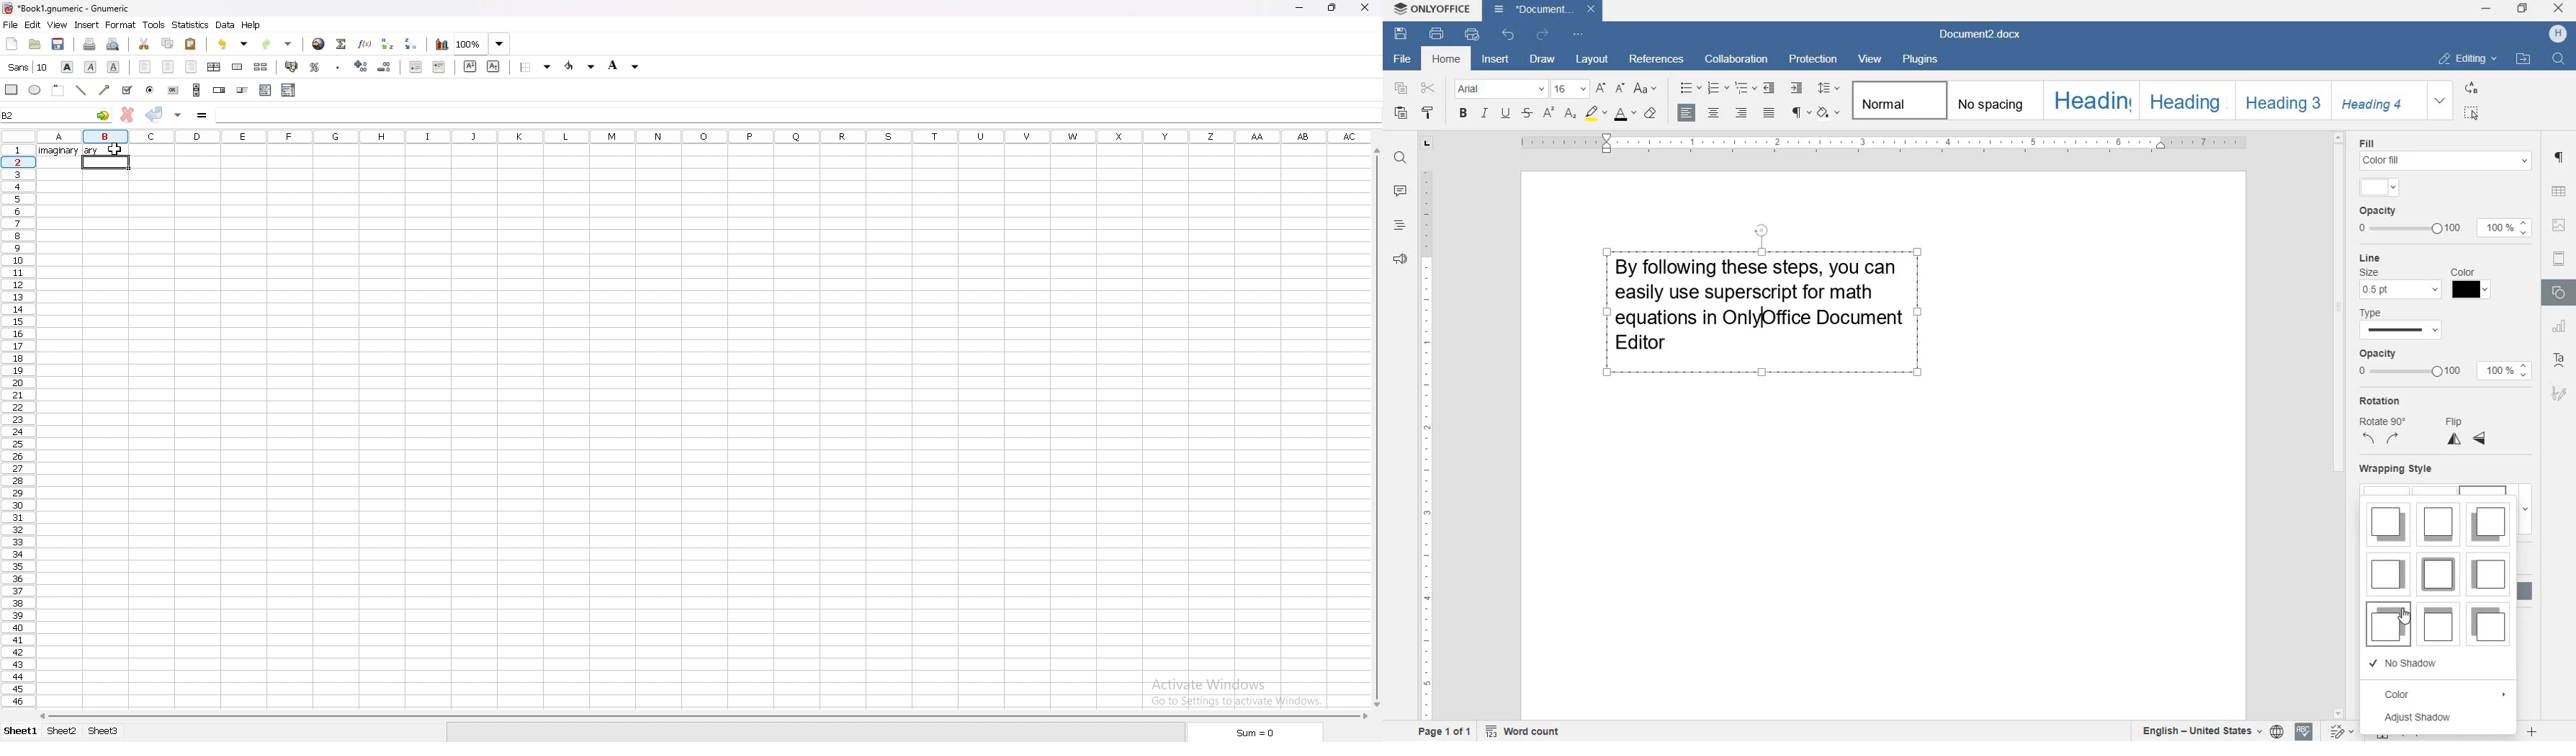 The height and width of the screenshot is (756, 2576). Describe the element at coordinates (191, 44) in the screenshot. I see `paste` at that location.